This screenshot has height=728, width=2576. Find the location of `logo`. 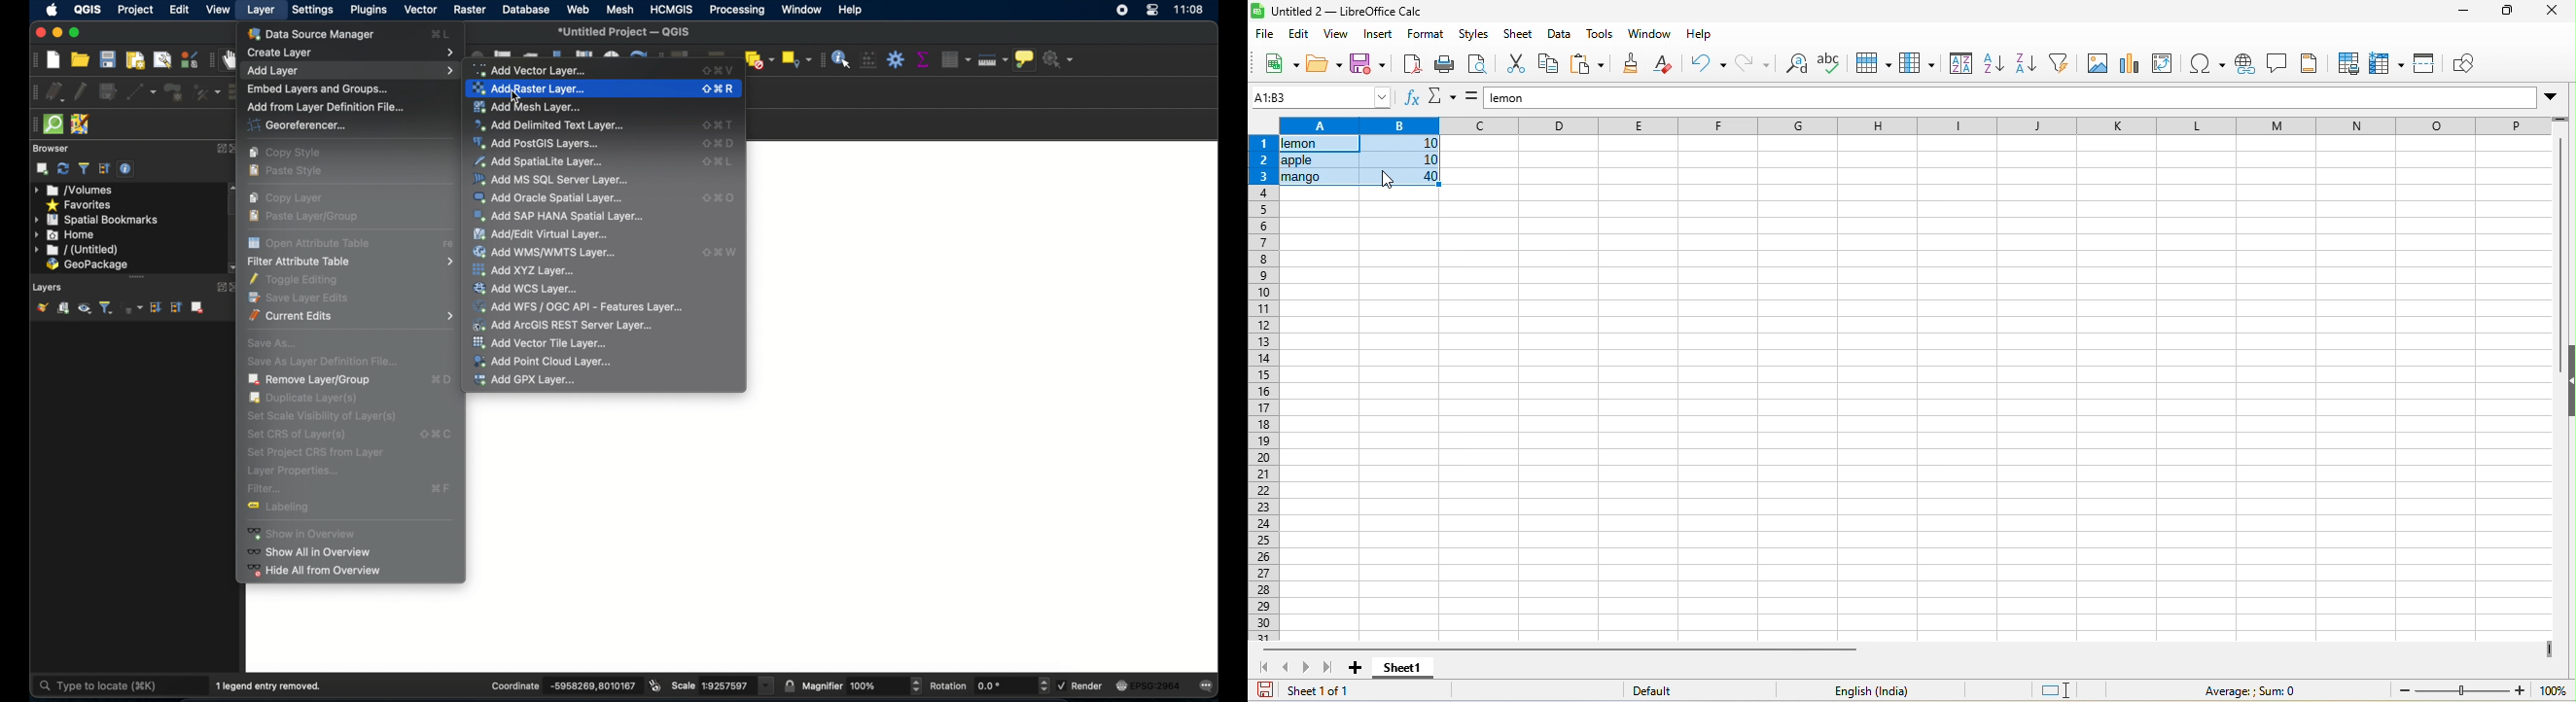

logo is located at coordinates (1258, 12).